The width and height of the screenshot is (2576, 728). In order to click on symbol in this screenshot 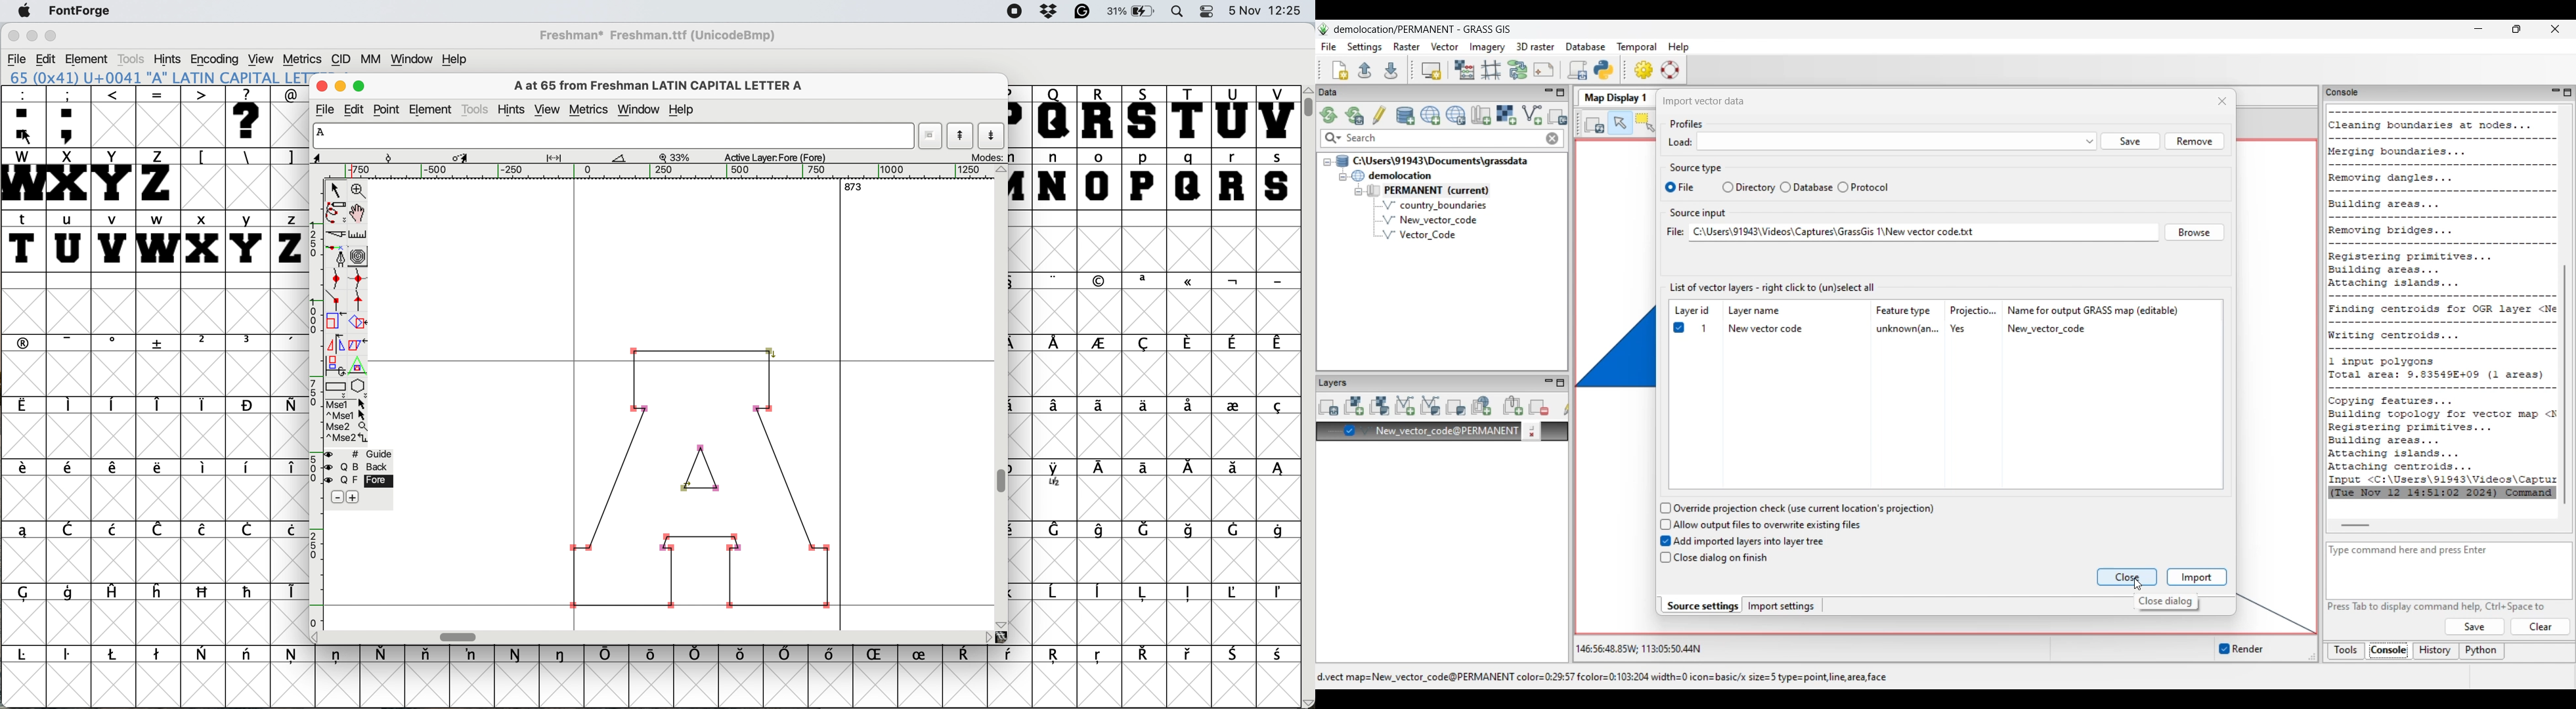, I will do `click(608, 655)`.